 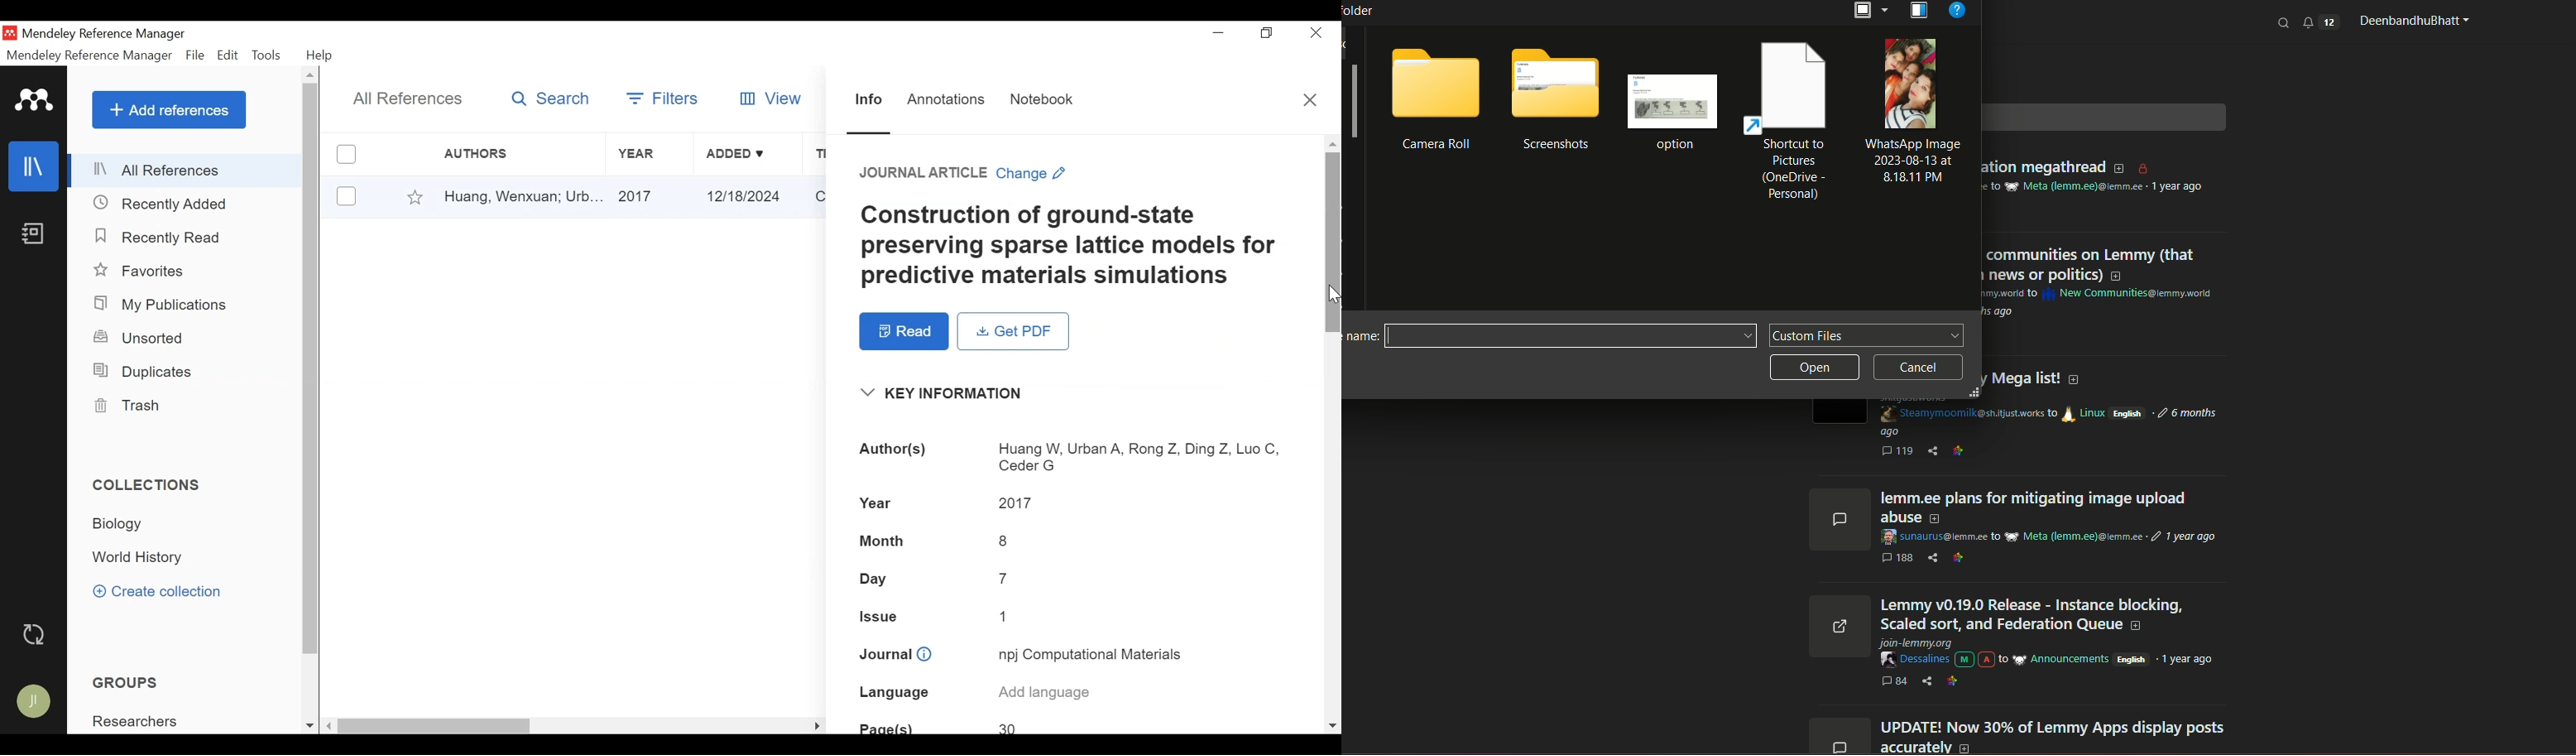 What do you see at coordinates (1005, 615) in the screenshot?
I see `1` at bounding box center [1005, 615].